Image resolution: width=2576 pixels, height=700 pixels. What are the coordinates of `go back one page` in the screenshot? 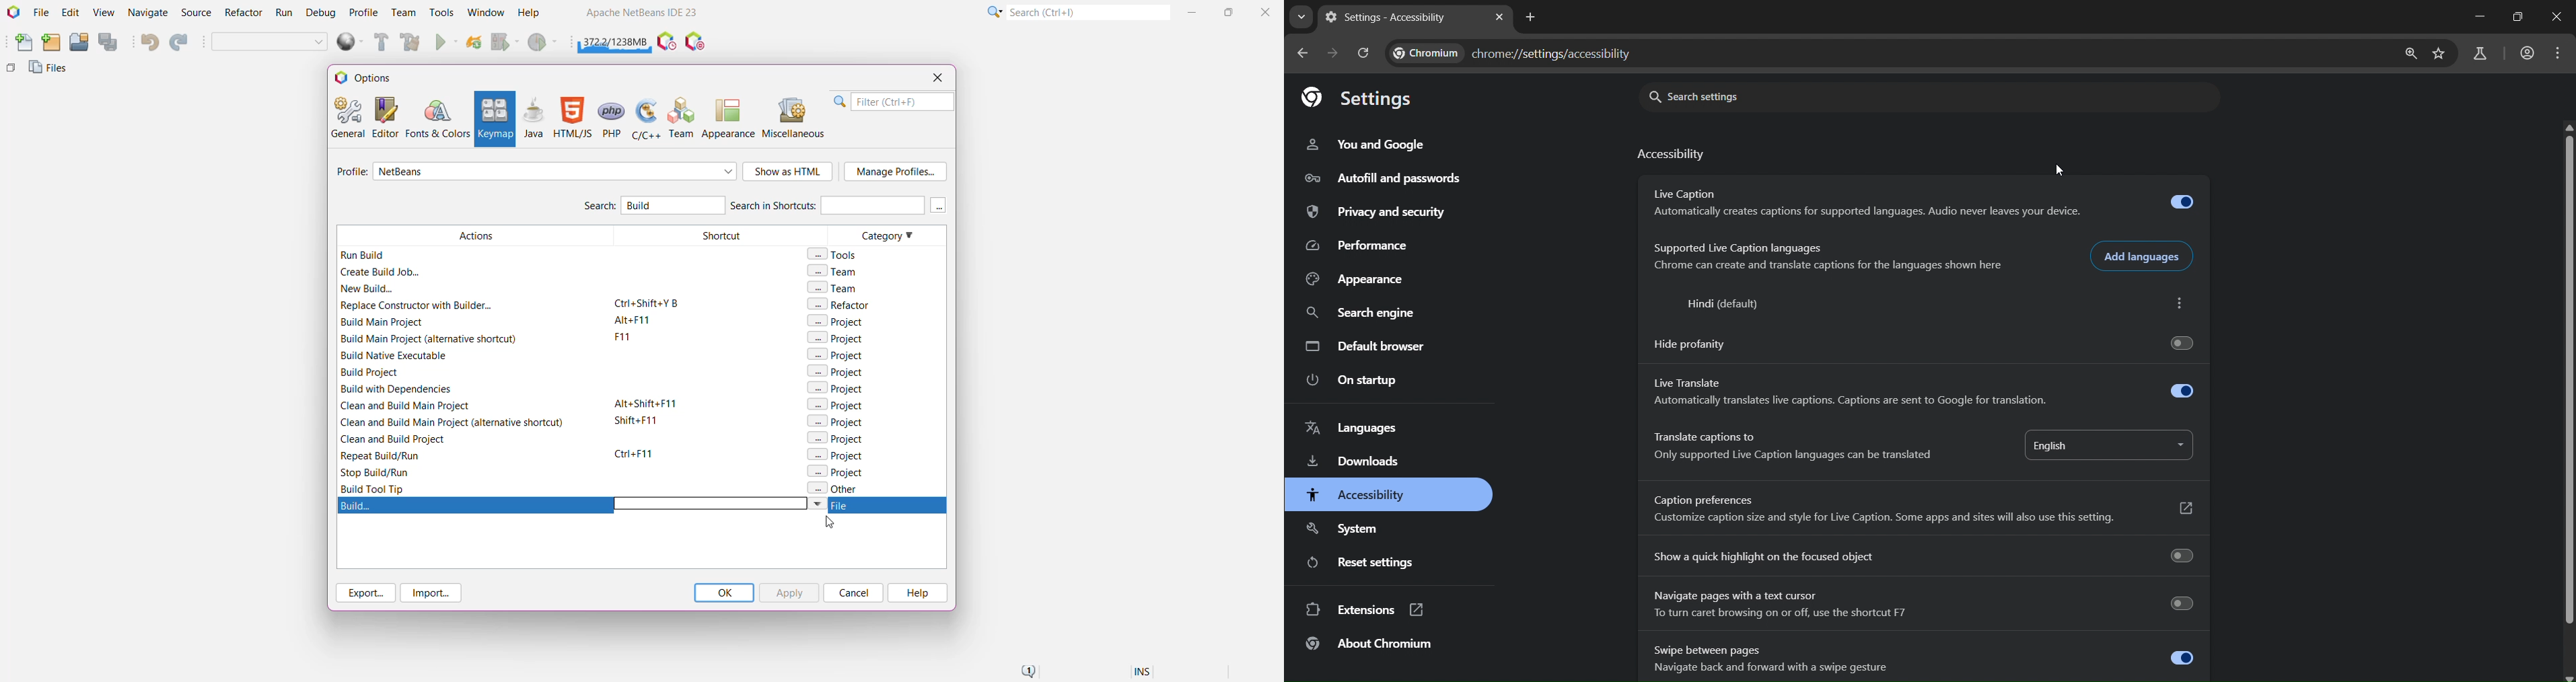 It's located at (1305, 53).